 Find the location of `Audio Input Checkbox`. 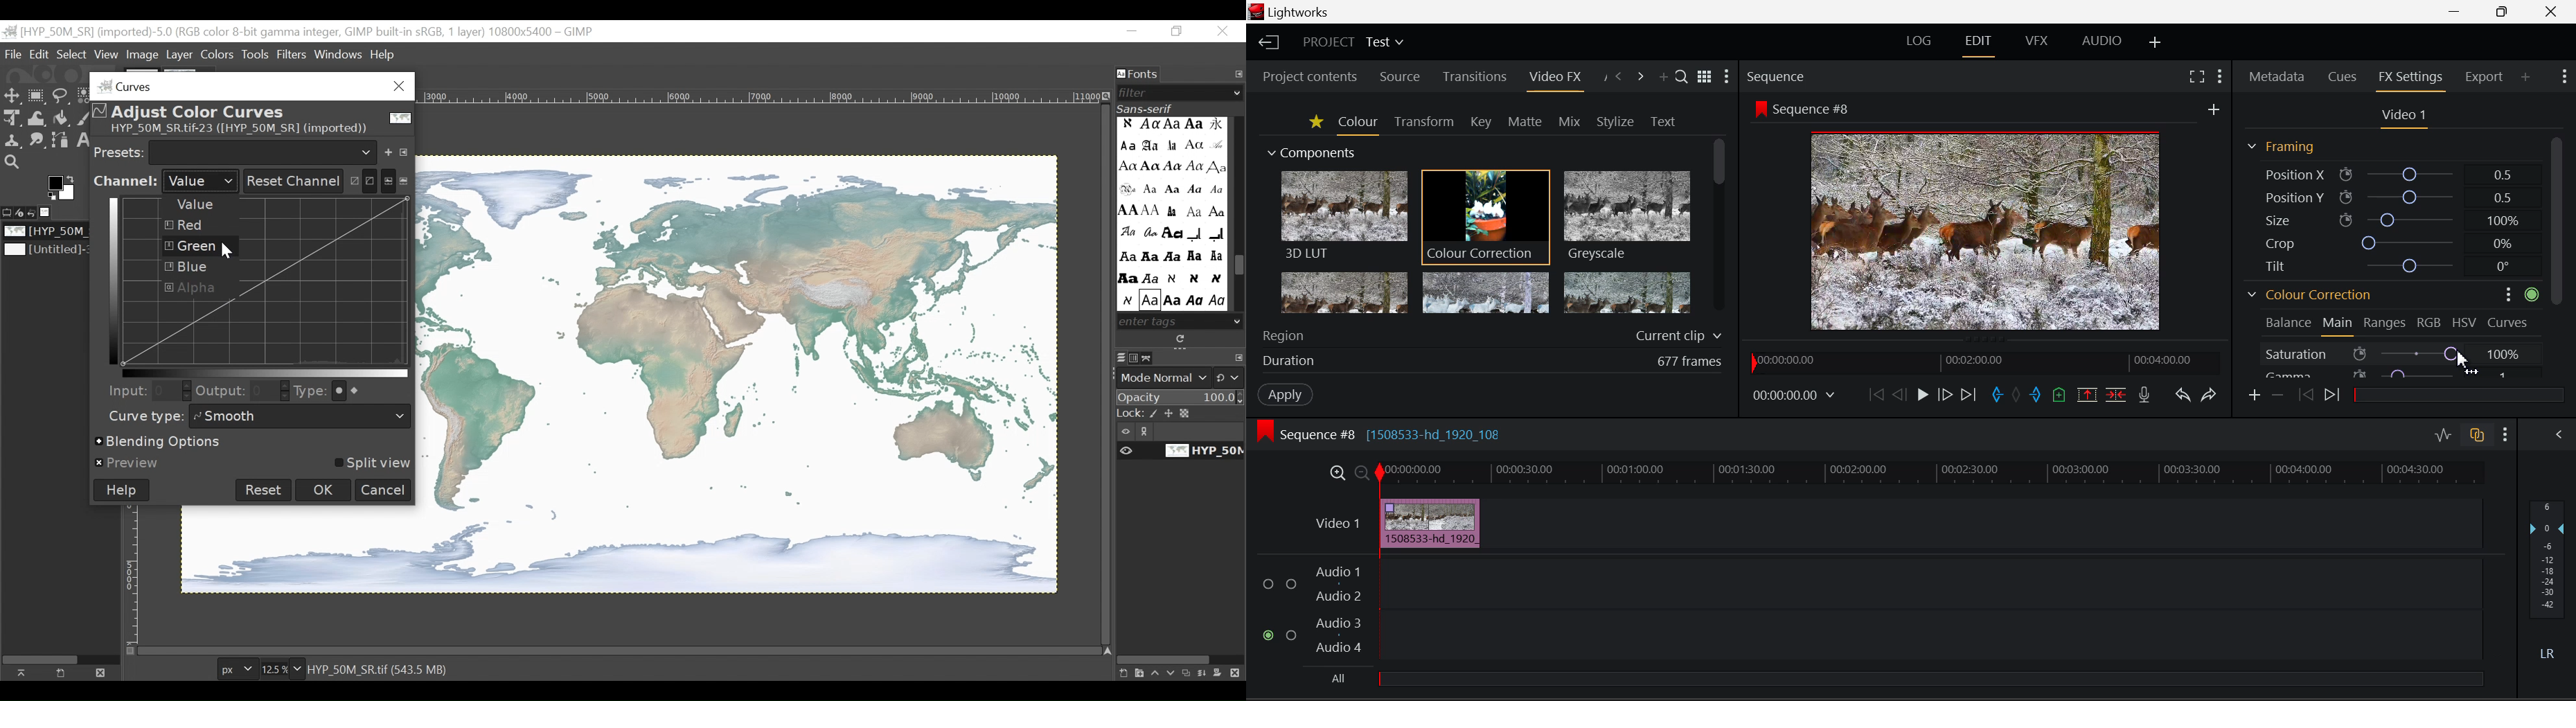

Audio Input Checkbox is located at coordinates (1268, 585).